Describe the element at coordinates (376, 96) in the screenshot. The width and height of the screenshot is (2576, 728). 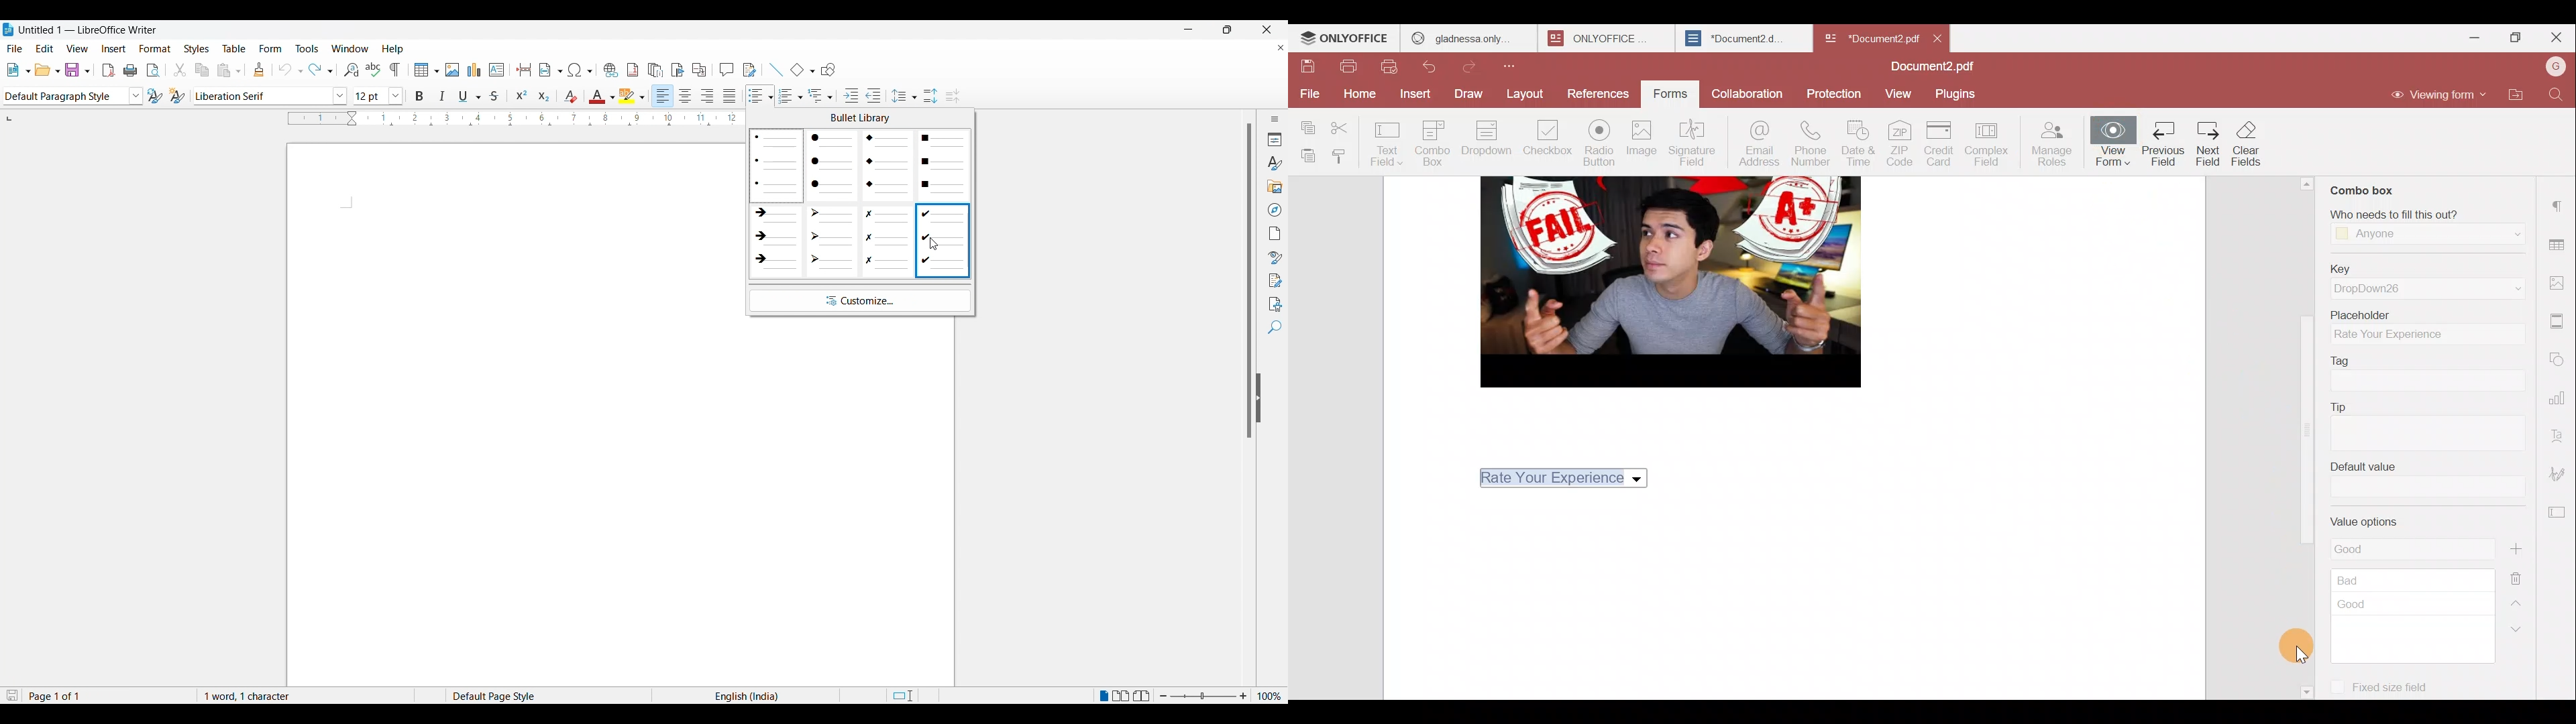
I see `font size` at that location.